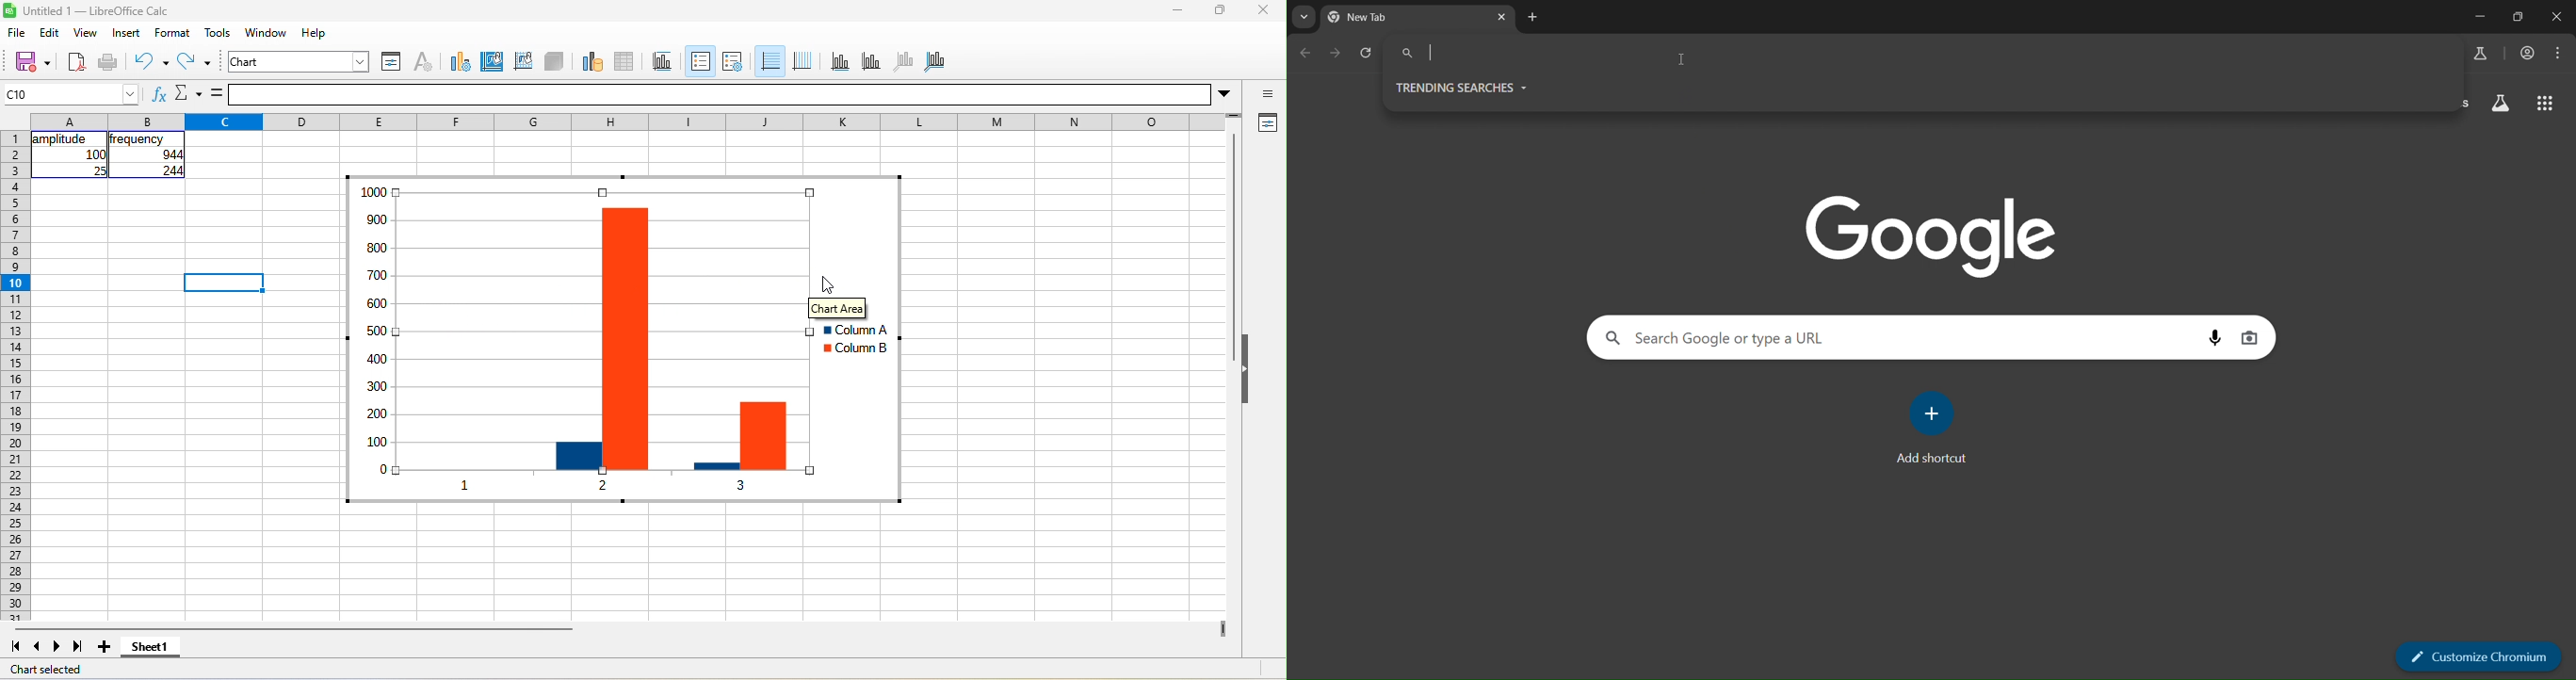  What do you see at coordinates (72, 94) in the screenshot?
I see `C10` at bounding box center [72, 94].